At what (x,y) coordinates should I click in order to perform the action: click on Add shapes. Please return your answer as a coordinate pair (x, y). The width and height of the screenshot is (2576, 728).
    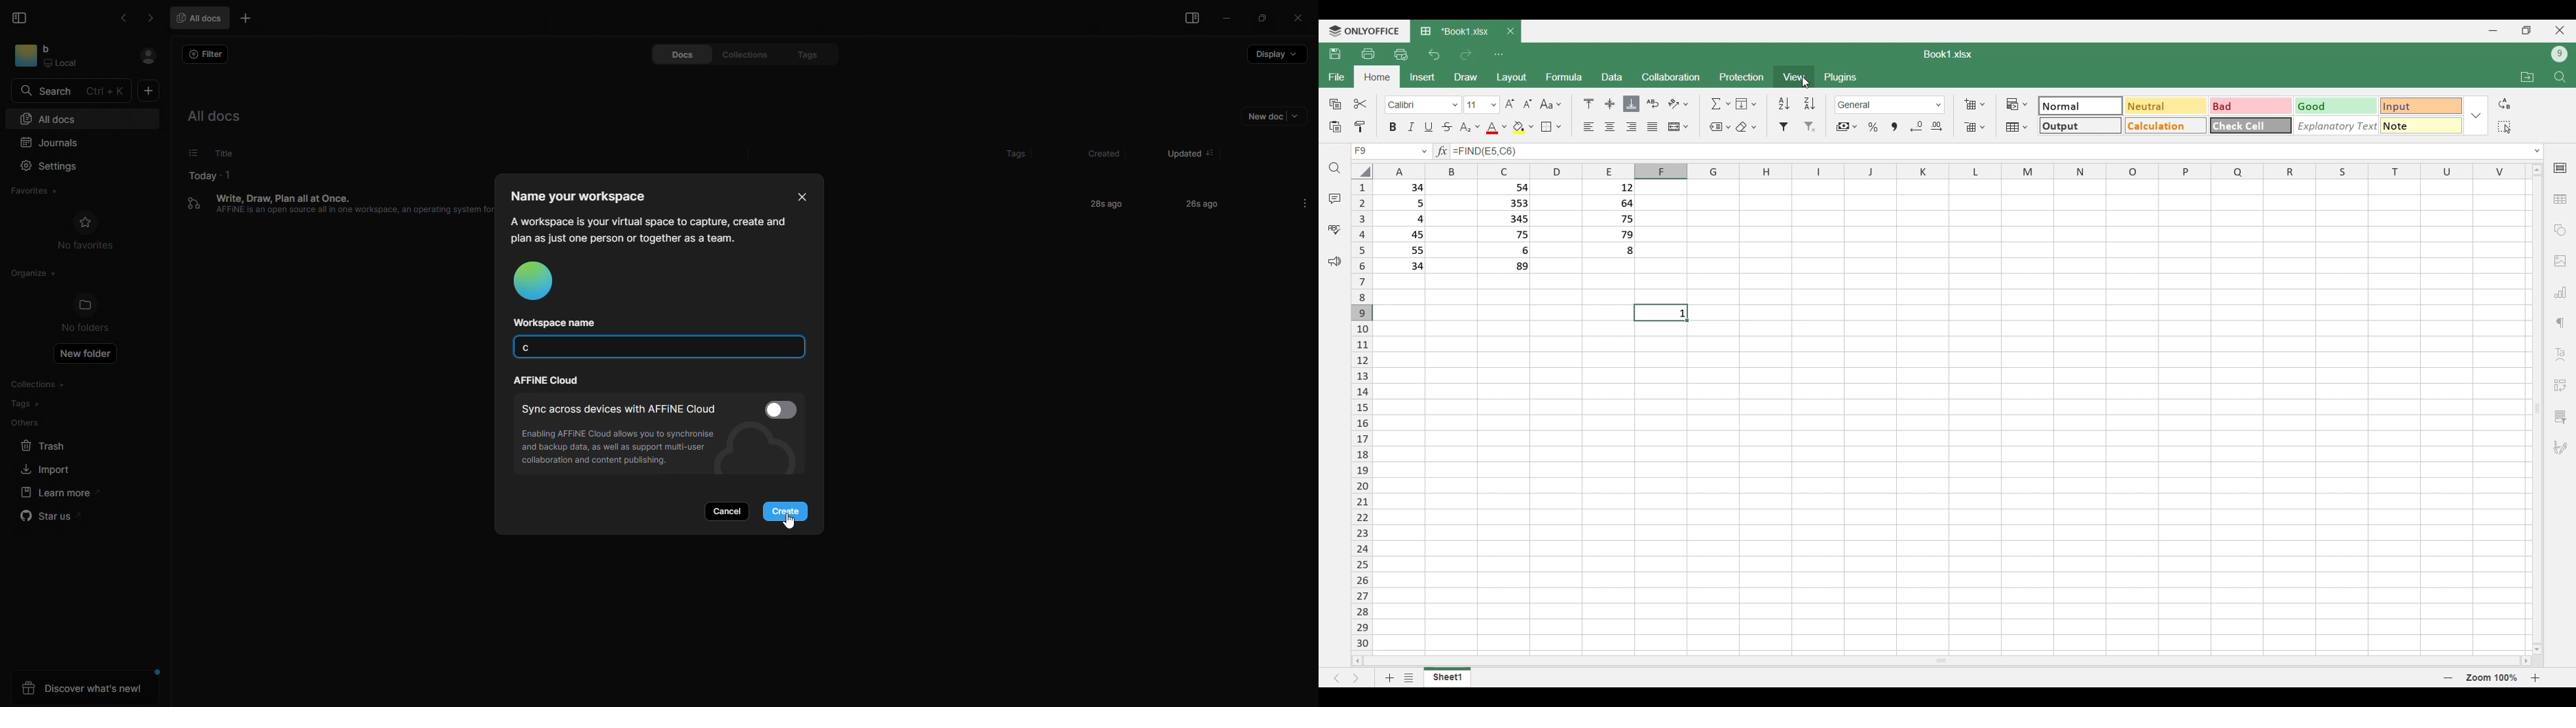
    Looking at the image, I should click on (2560, 230).